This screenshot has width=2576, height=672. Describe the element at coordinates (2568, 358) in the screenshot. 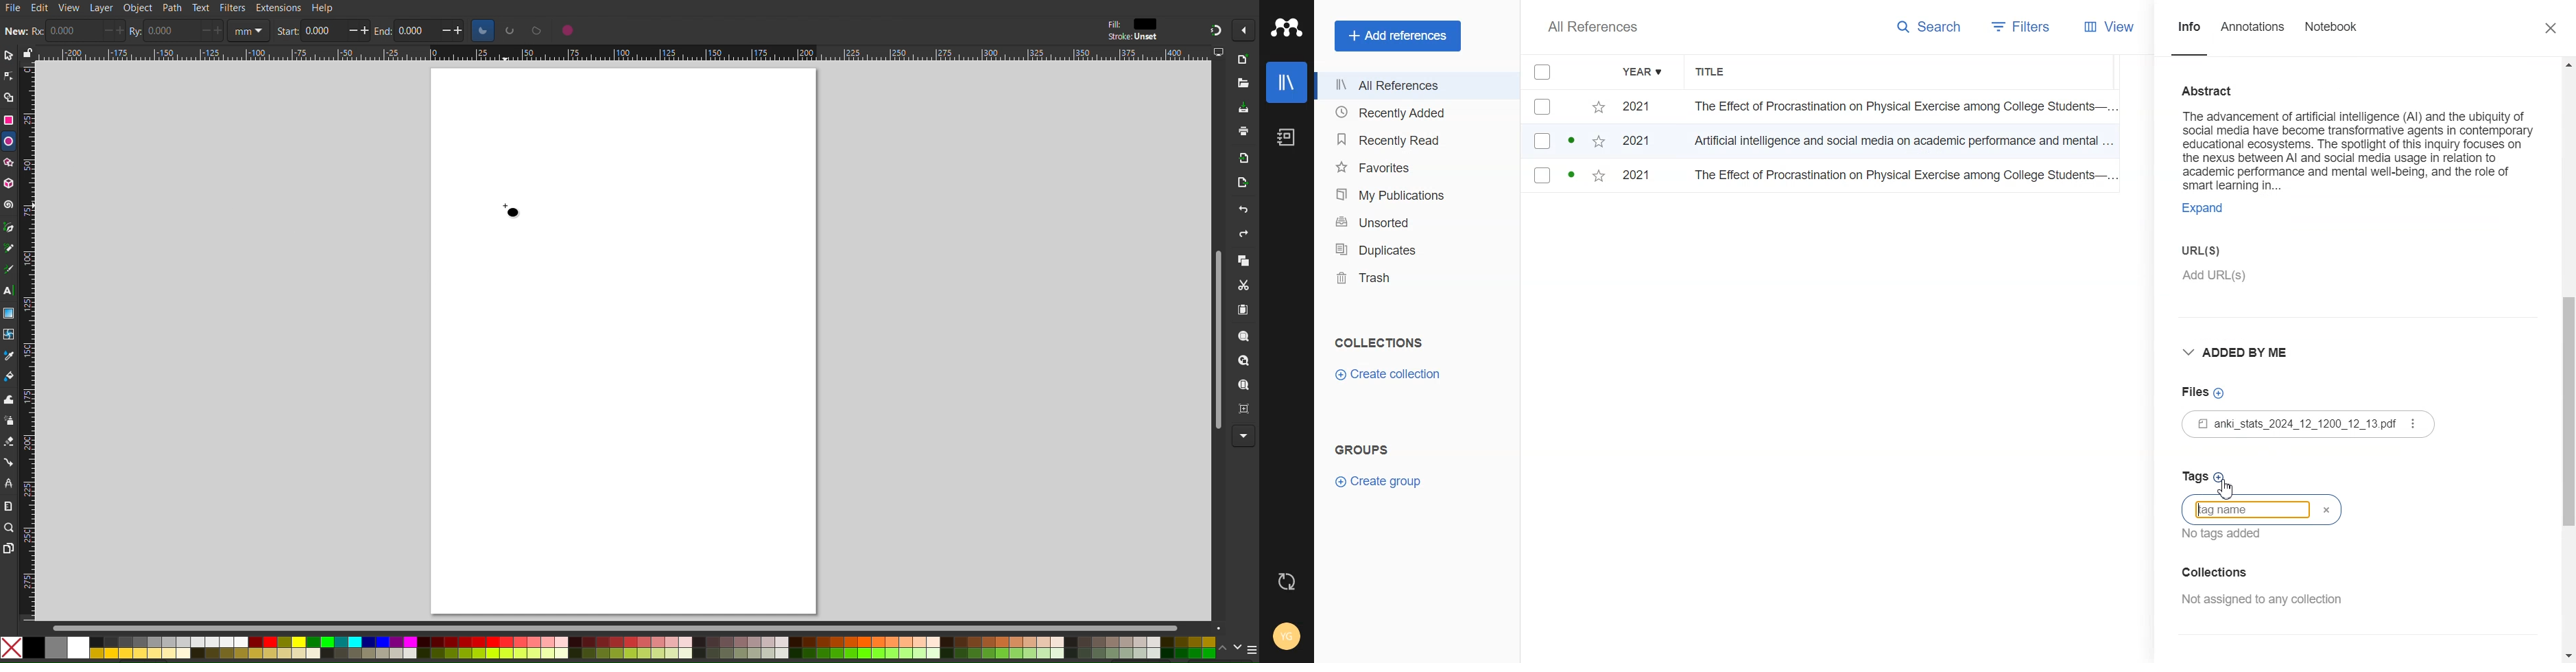

I see `Vertical scroll bar` at that location.